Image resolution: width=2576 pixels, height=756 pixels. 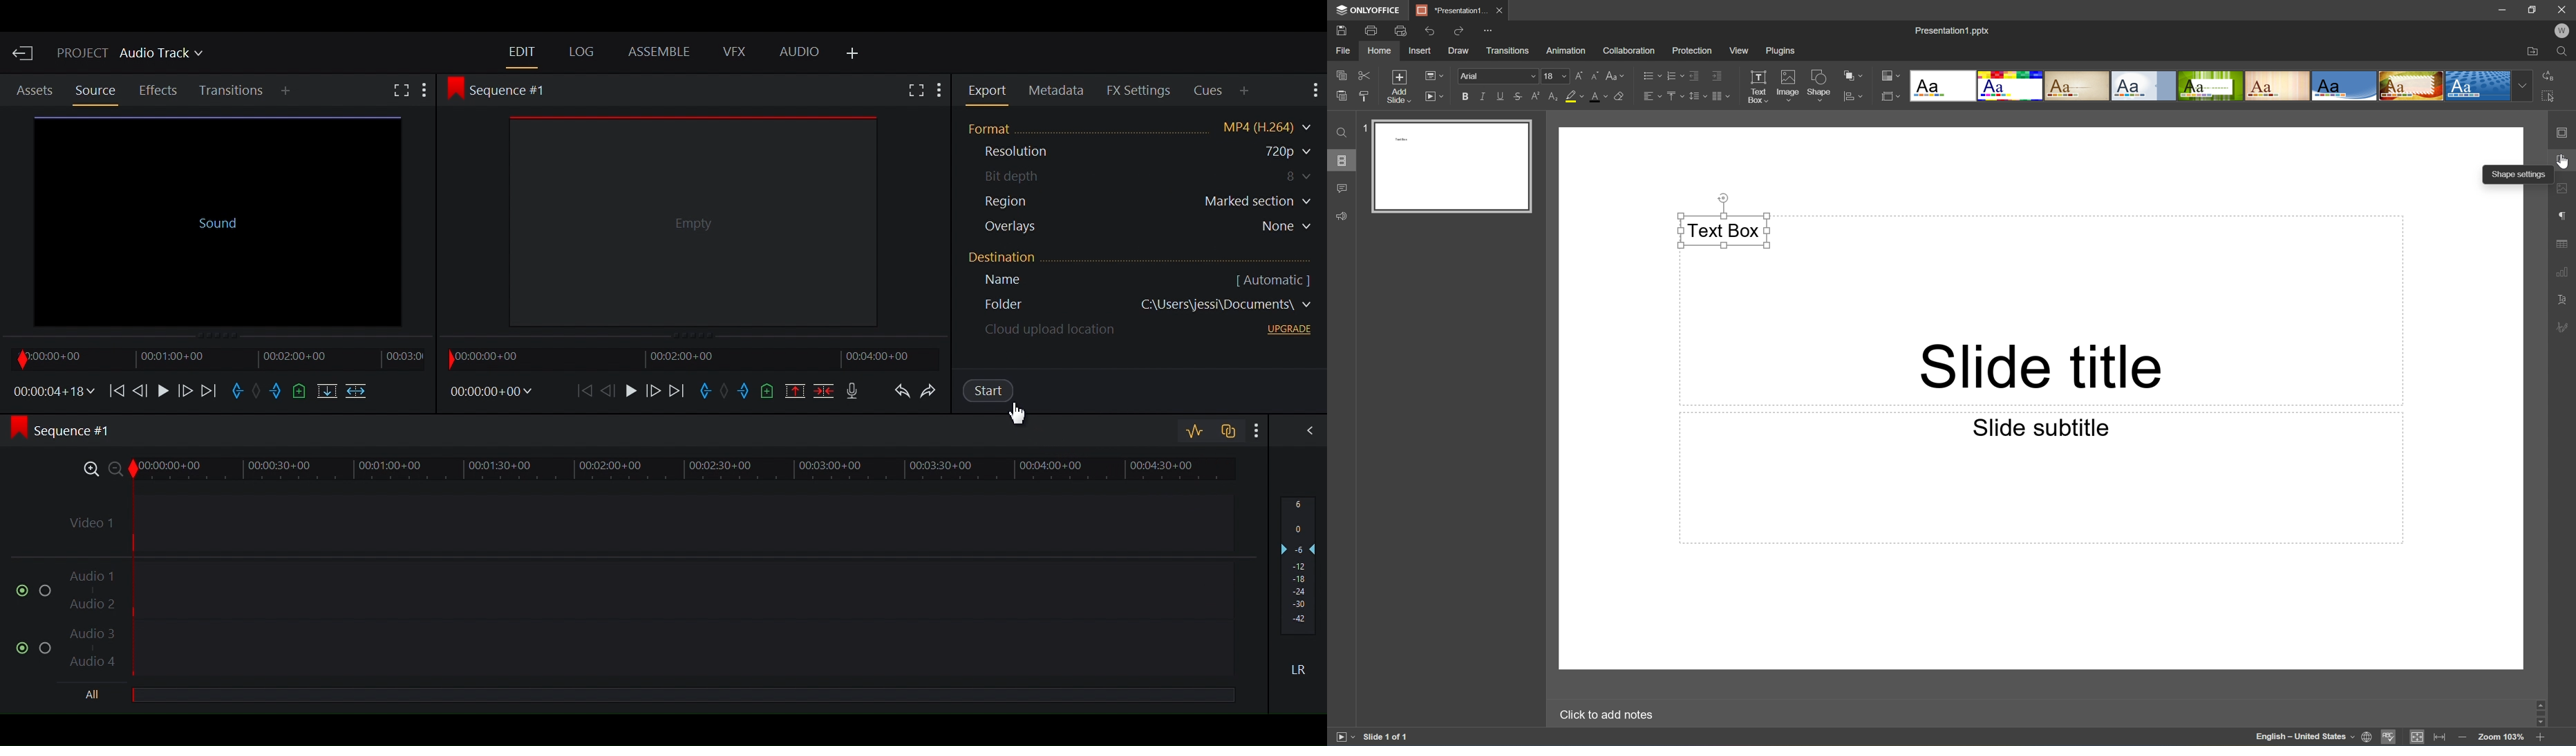 What do you see at coordinates (1366, 126) in the screenshot?
I see `1` at bounding box center [1366, 126].